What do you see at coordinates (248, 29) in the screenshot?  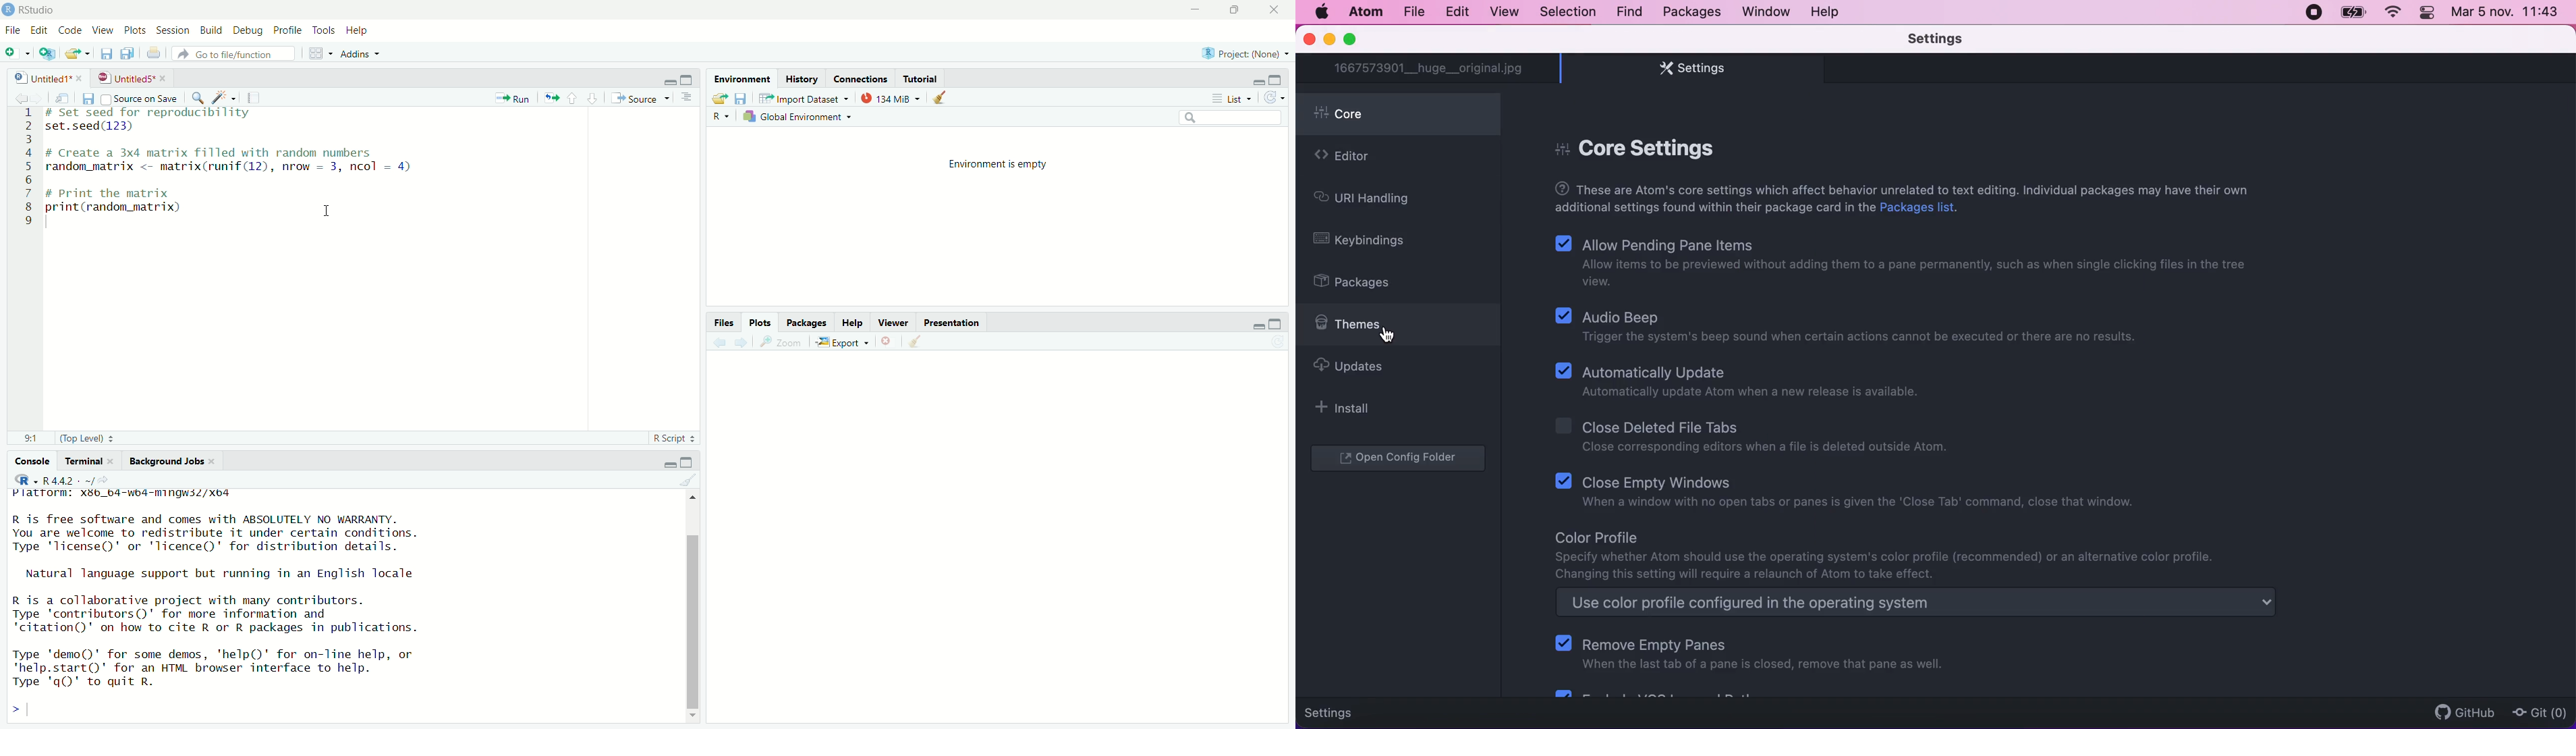 I see `Debug` at bounding box center [248, 29].